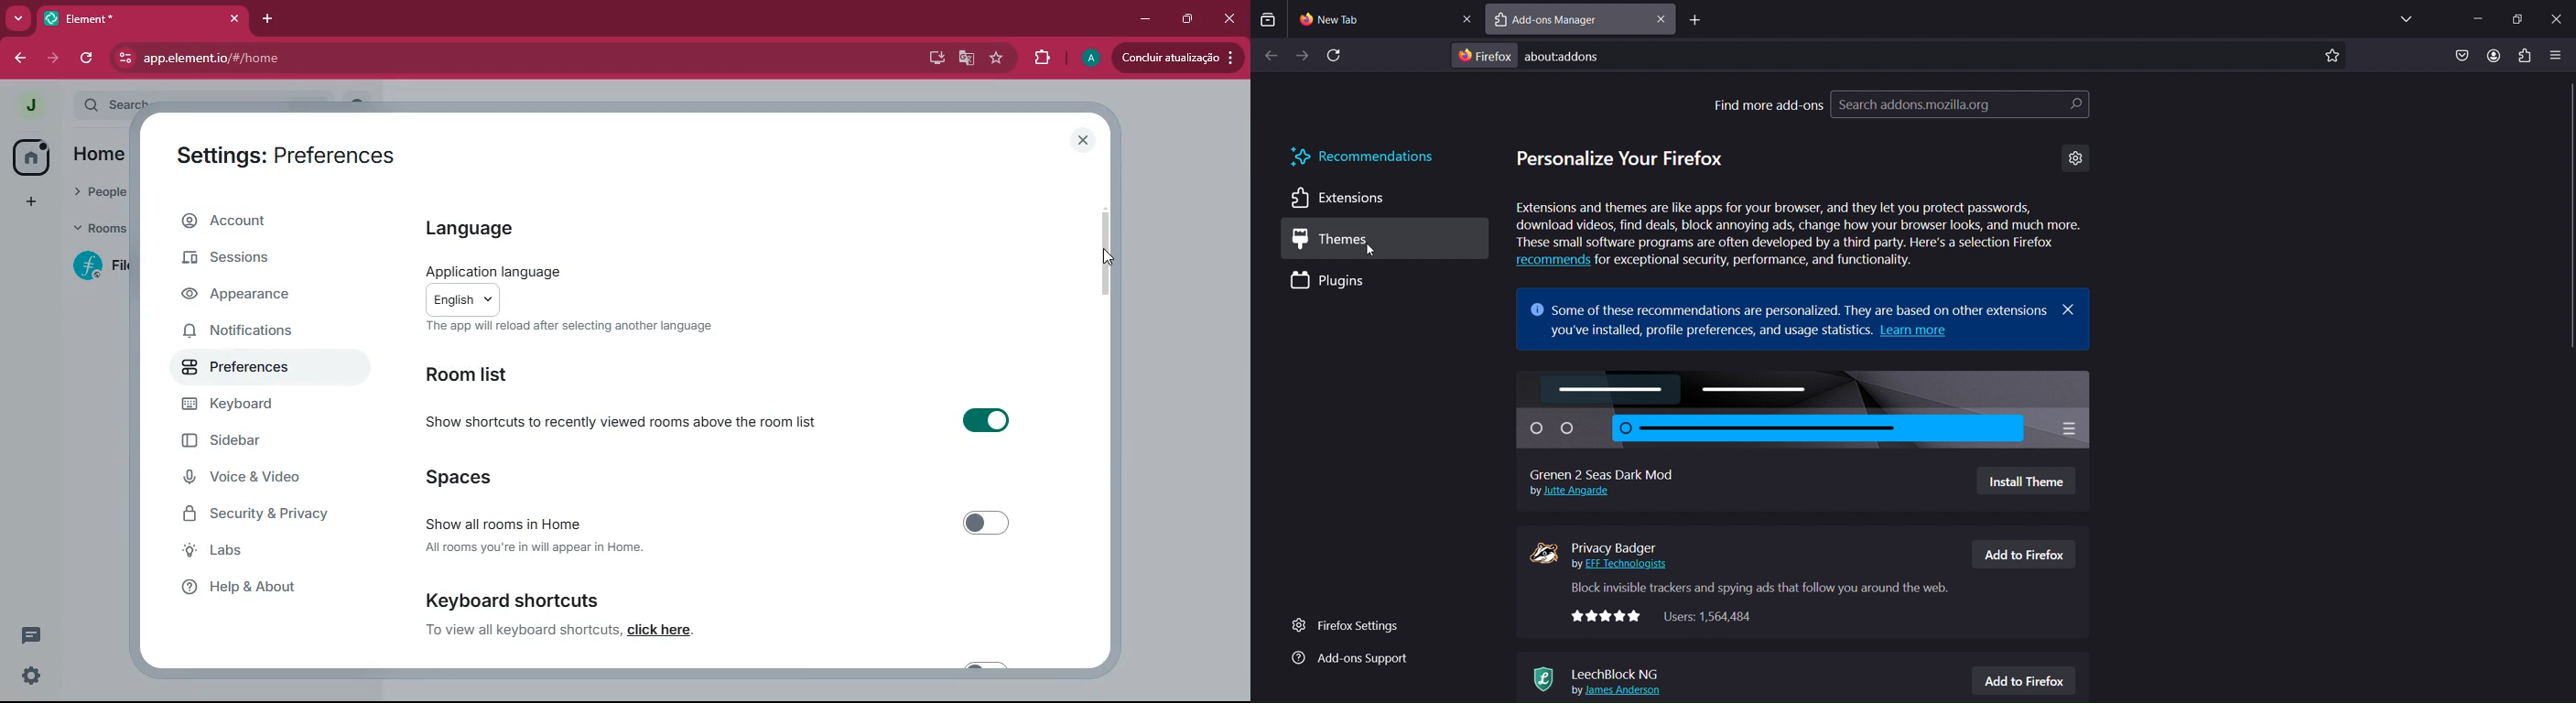 This screenshot has height=728, width=2576. Describe the element at coordinates (1759, 260) in the screenshot. I see ` for exceptional security, performance, and functionality.` at that location.